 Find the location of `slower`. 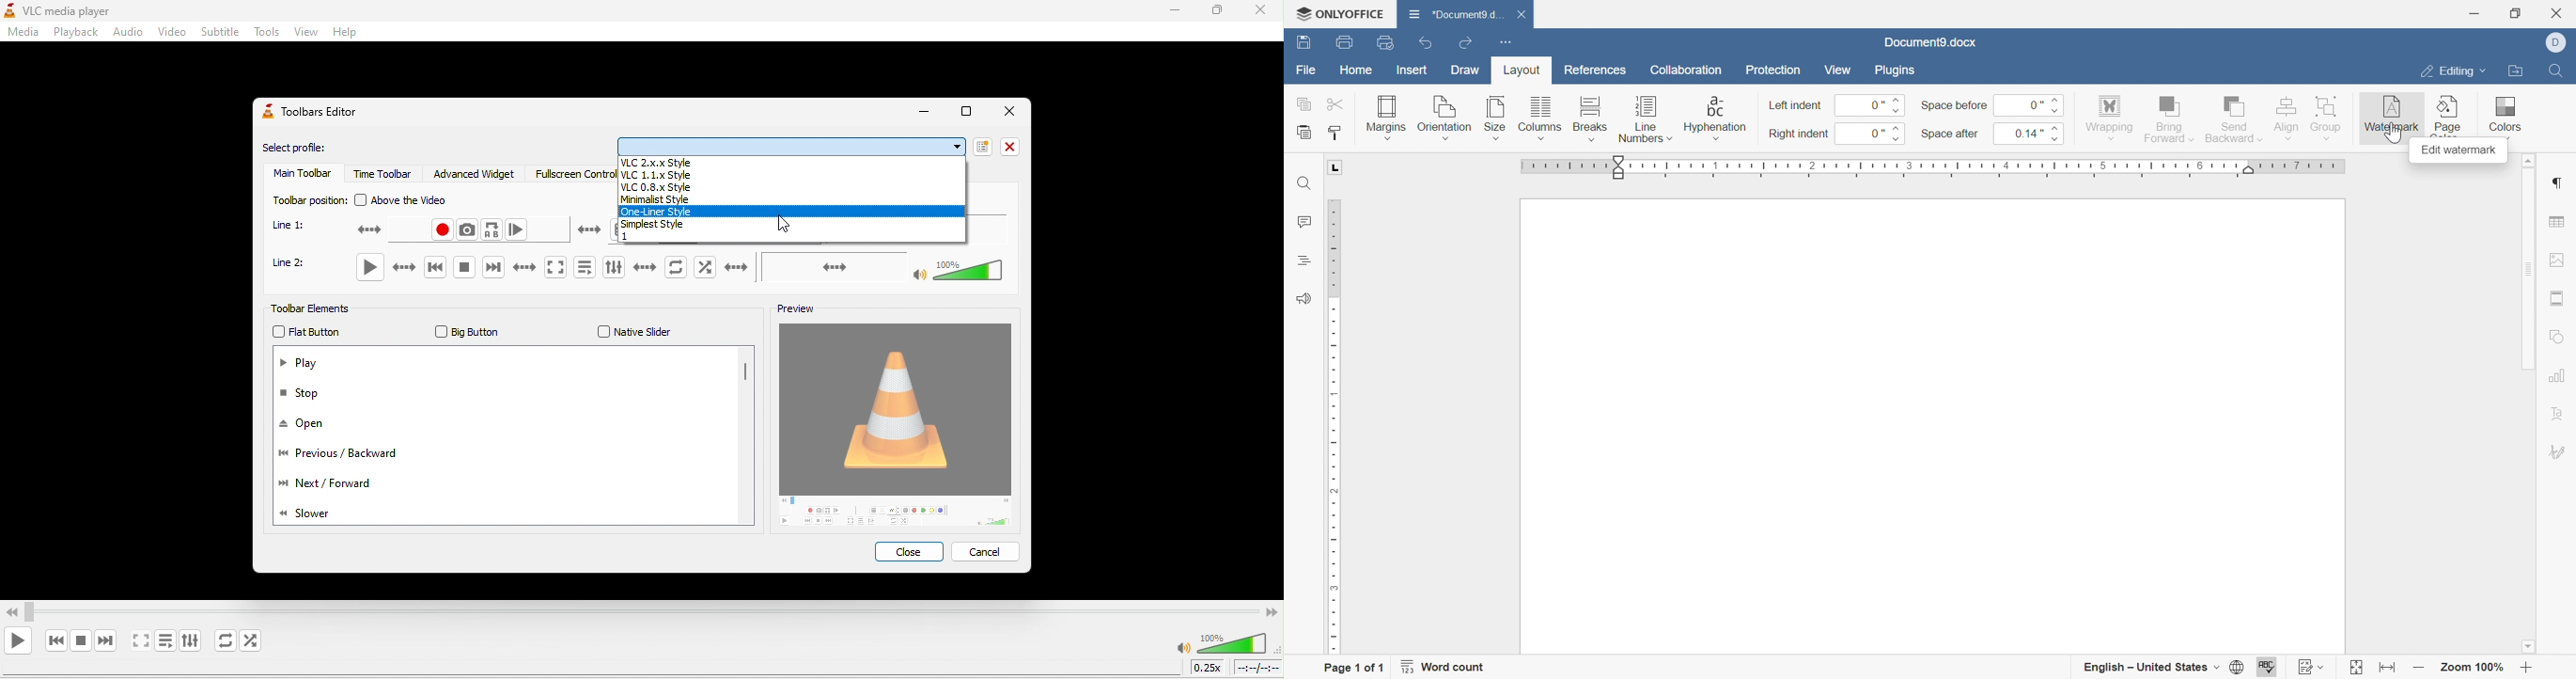

slower is located at coordinates (319, 515).